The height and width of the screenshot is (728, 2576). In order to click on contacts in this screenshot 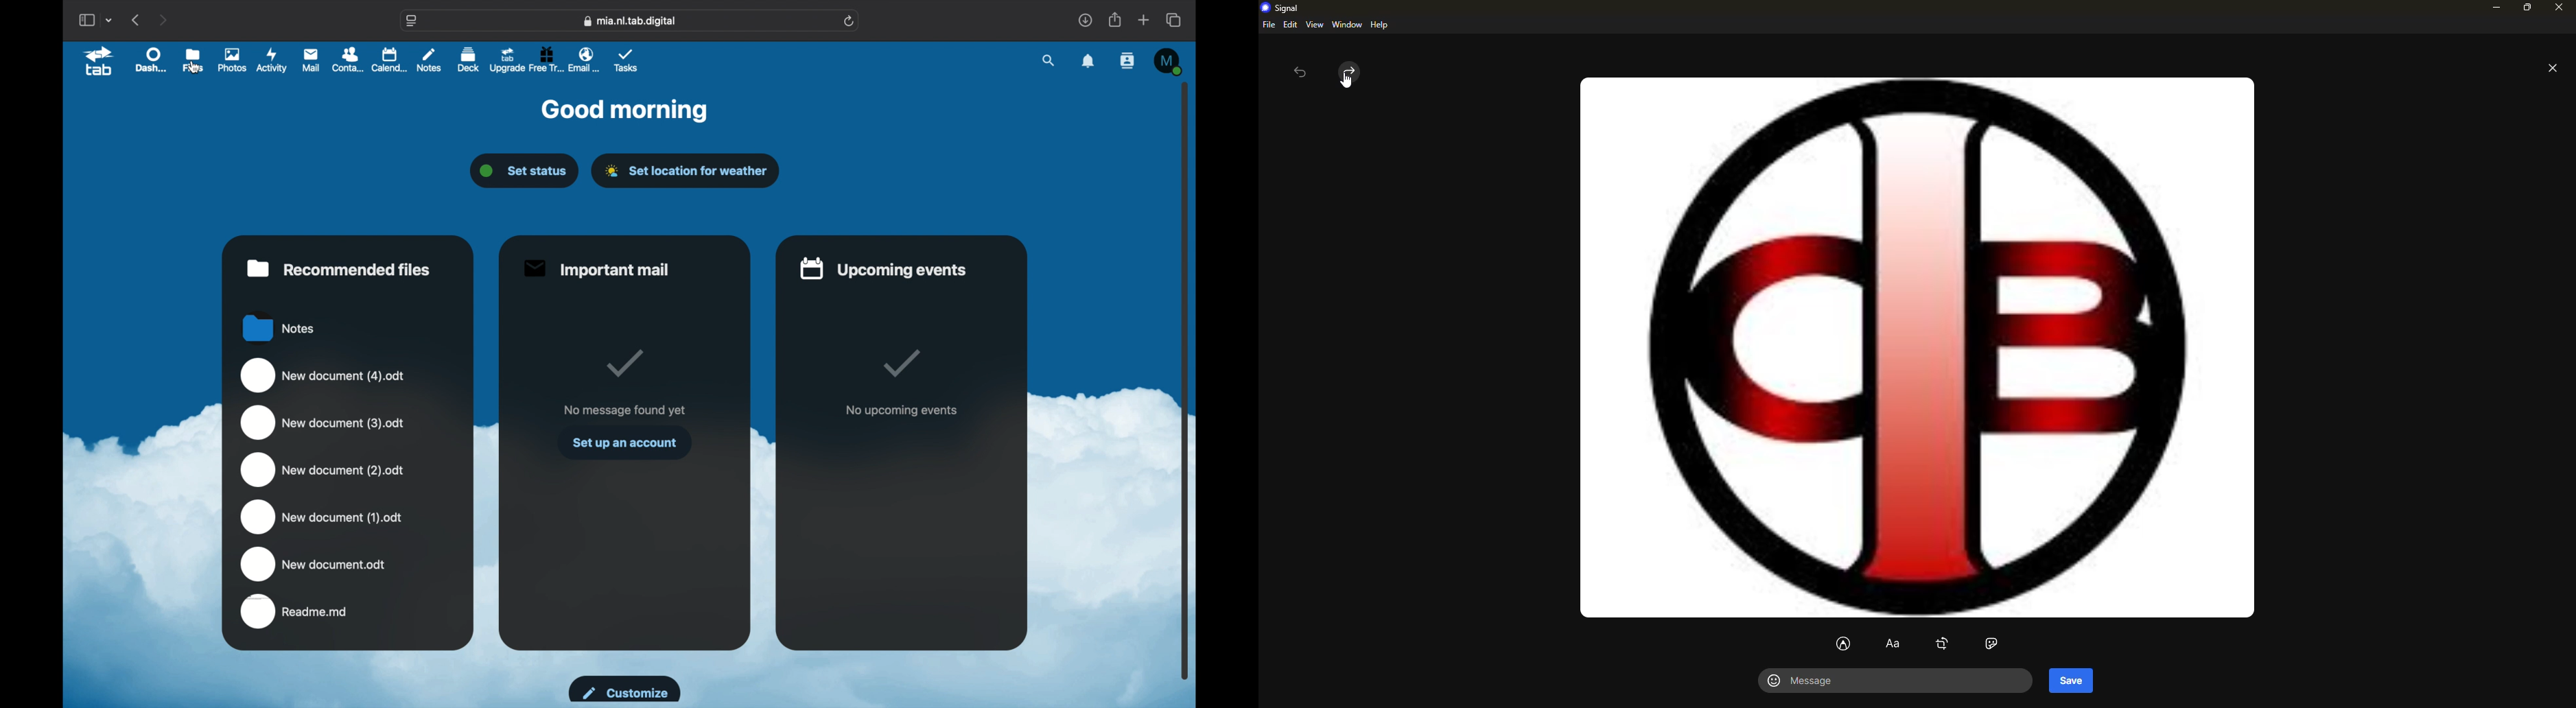, I will do `click(1128, 62)`.